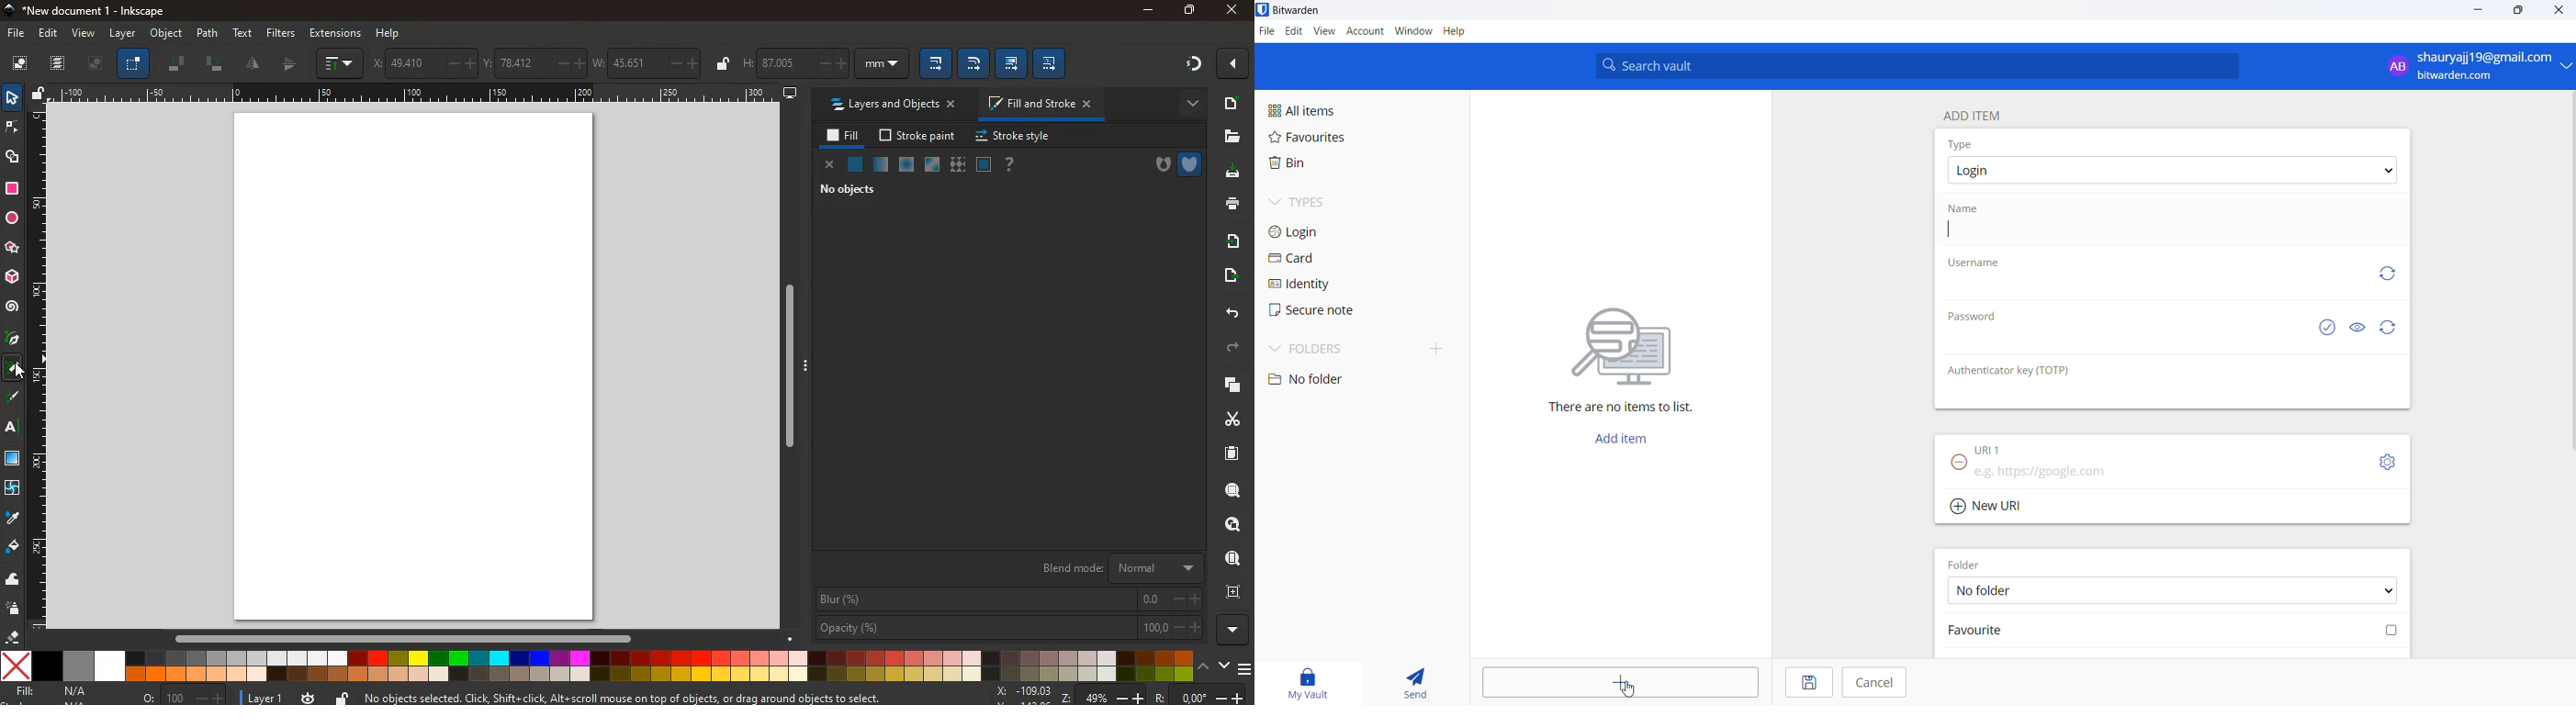  Describe the element at coordinates (1011, 62) in the screenshot. I see `edit` at that location.